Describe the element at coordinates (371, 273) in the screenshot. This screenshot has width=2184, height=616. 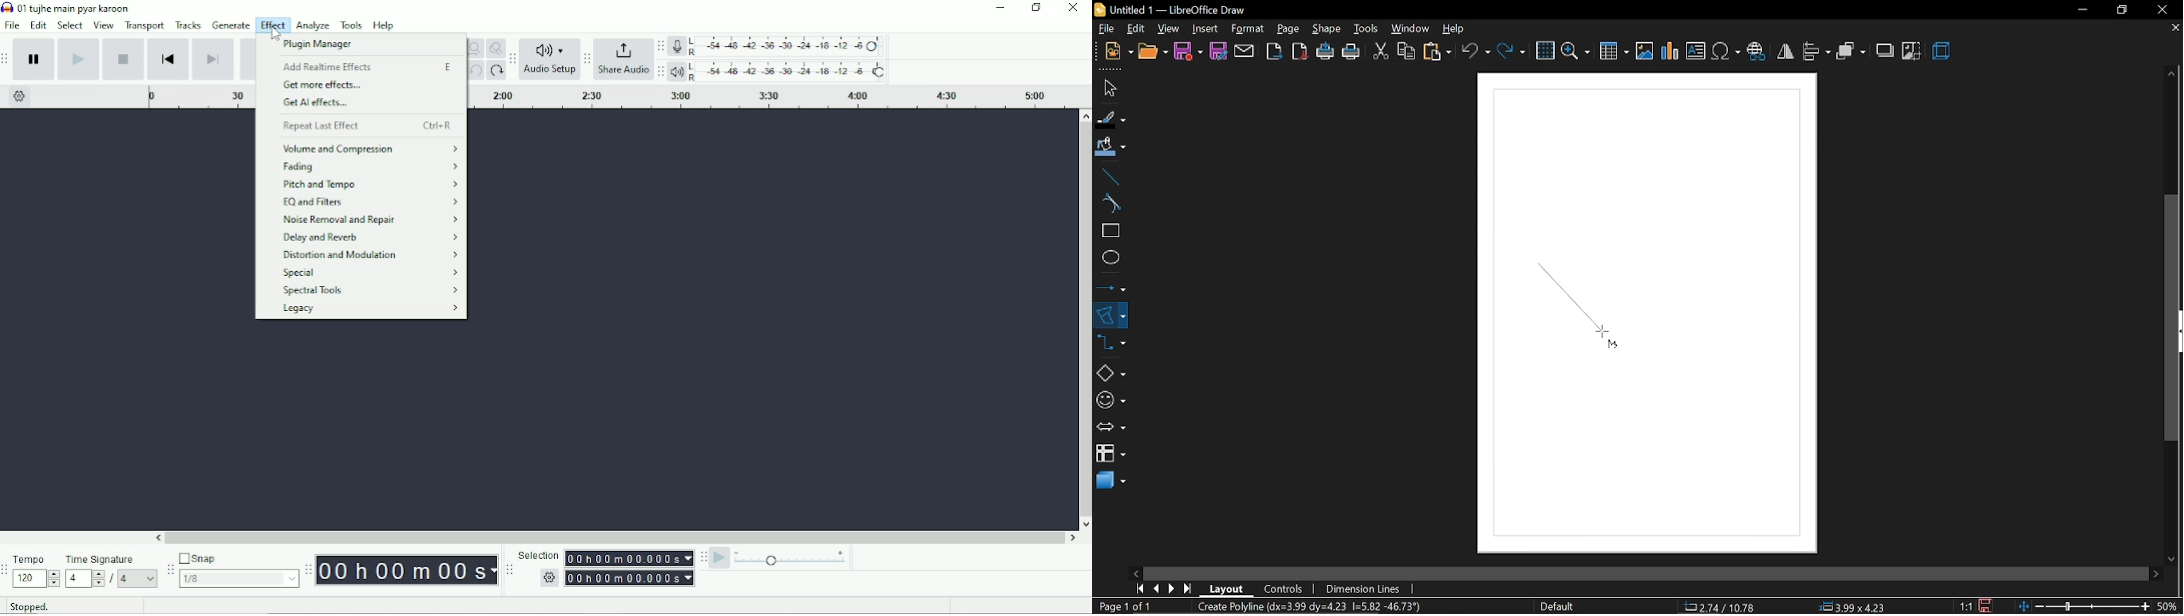
I see `Special` at that location.